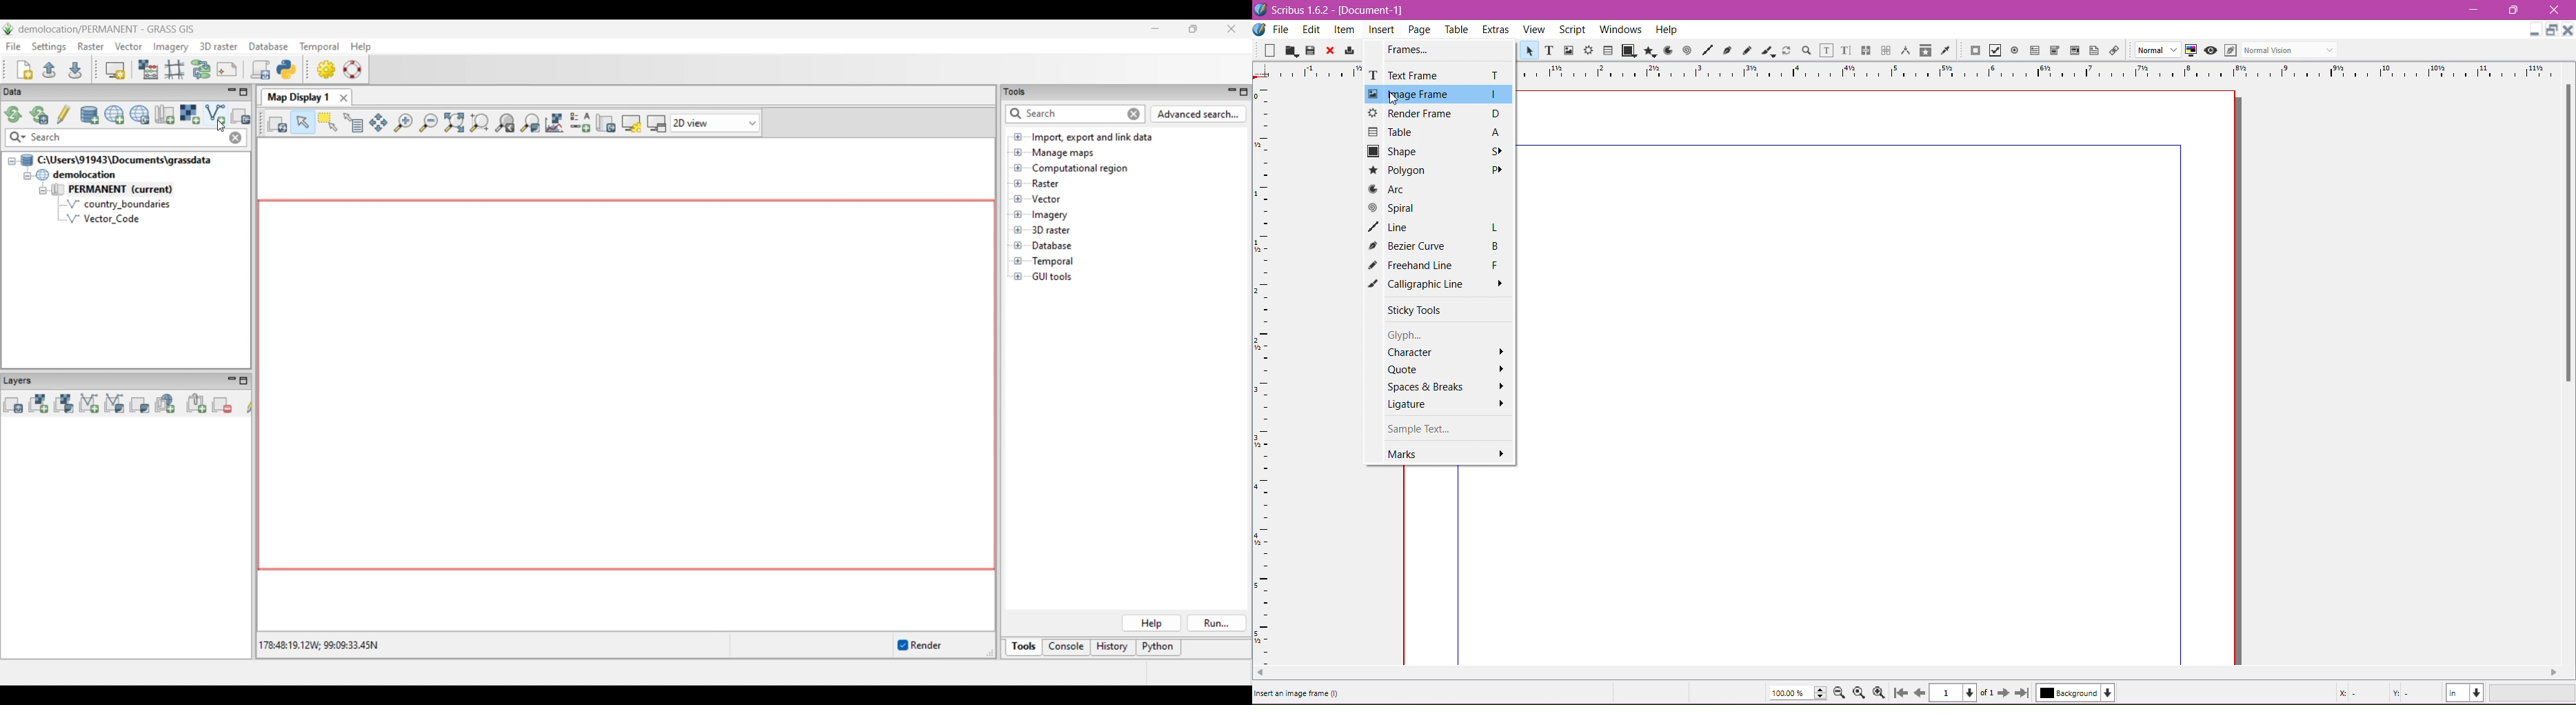 This screenshot has height=728, width=2576. What do you see at coordinates (1295, 697) in the screenshot?
I see `insert an image frame (I)` at bounding box center [1295, 697].